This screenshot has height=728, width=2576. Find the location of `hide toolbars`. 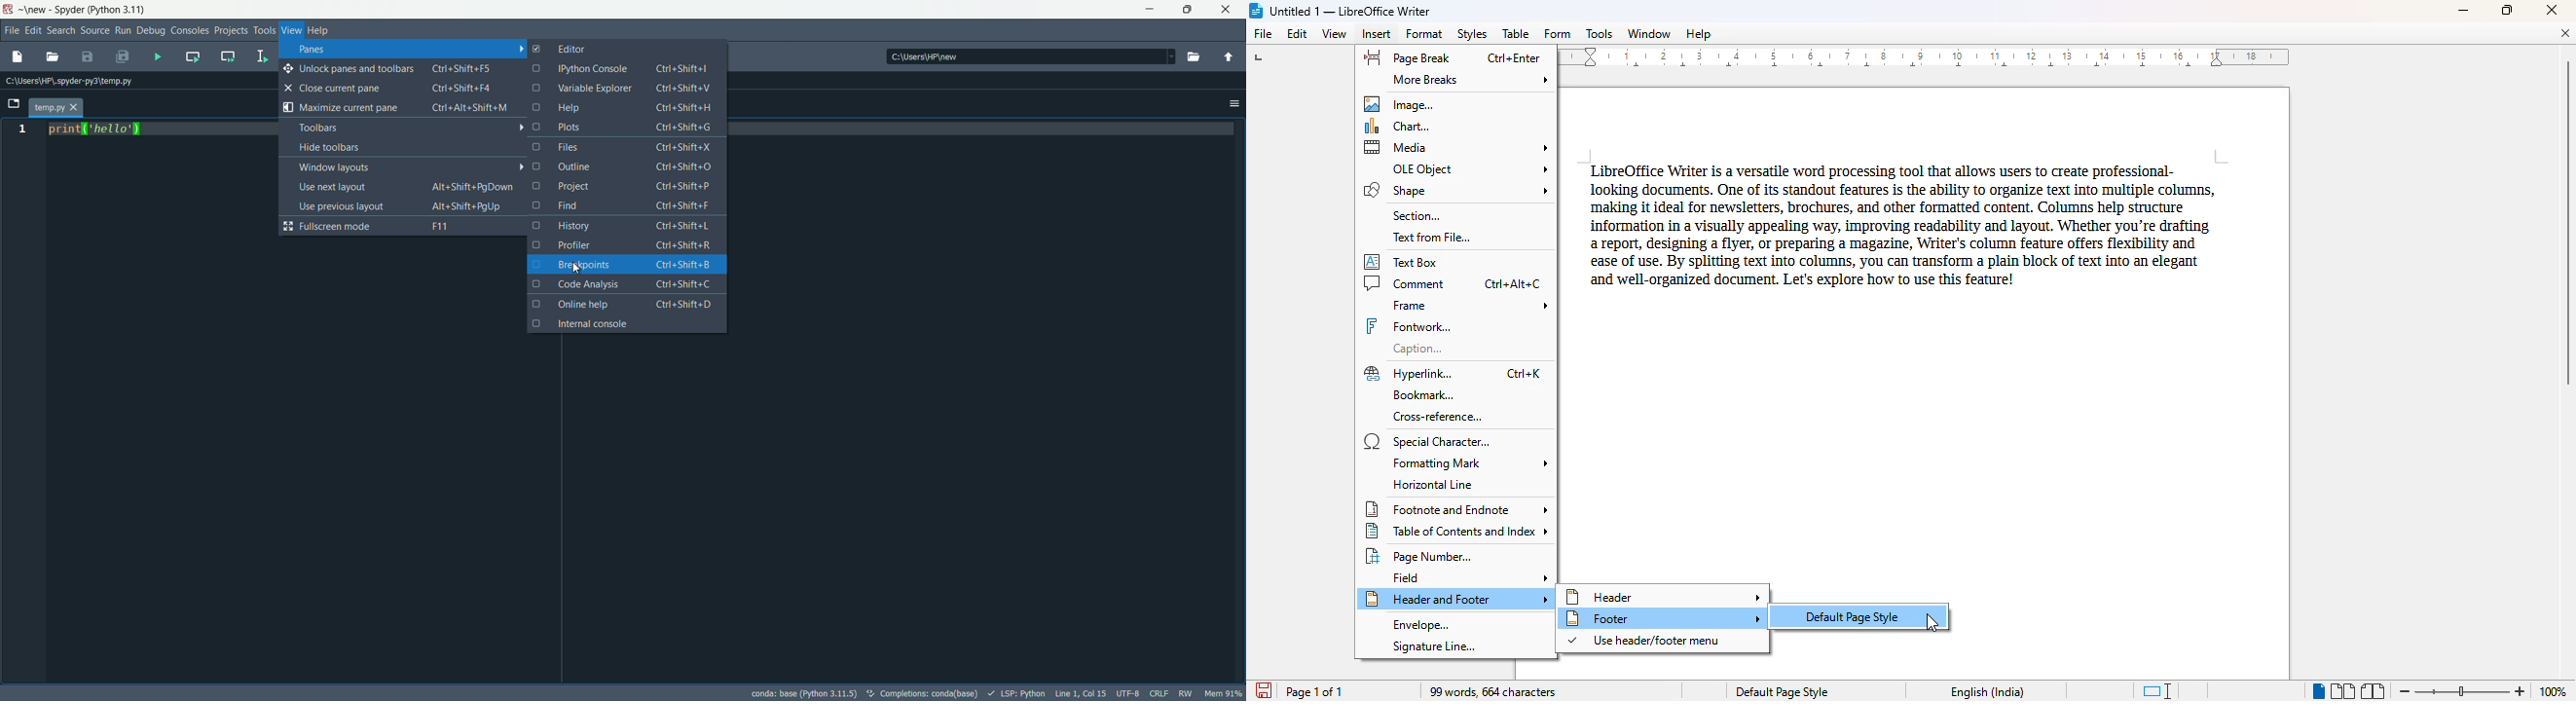

hide toolbars is located at coordinates (410, 148).